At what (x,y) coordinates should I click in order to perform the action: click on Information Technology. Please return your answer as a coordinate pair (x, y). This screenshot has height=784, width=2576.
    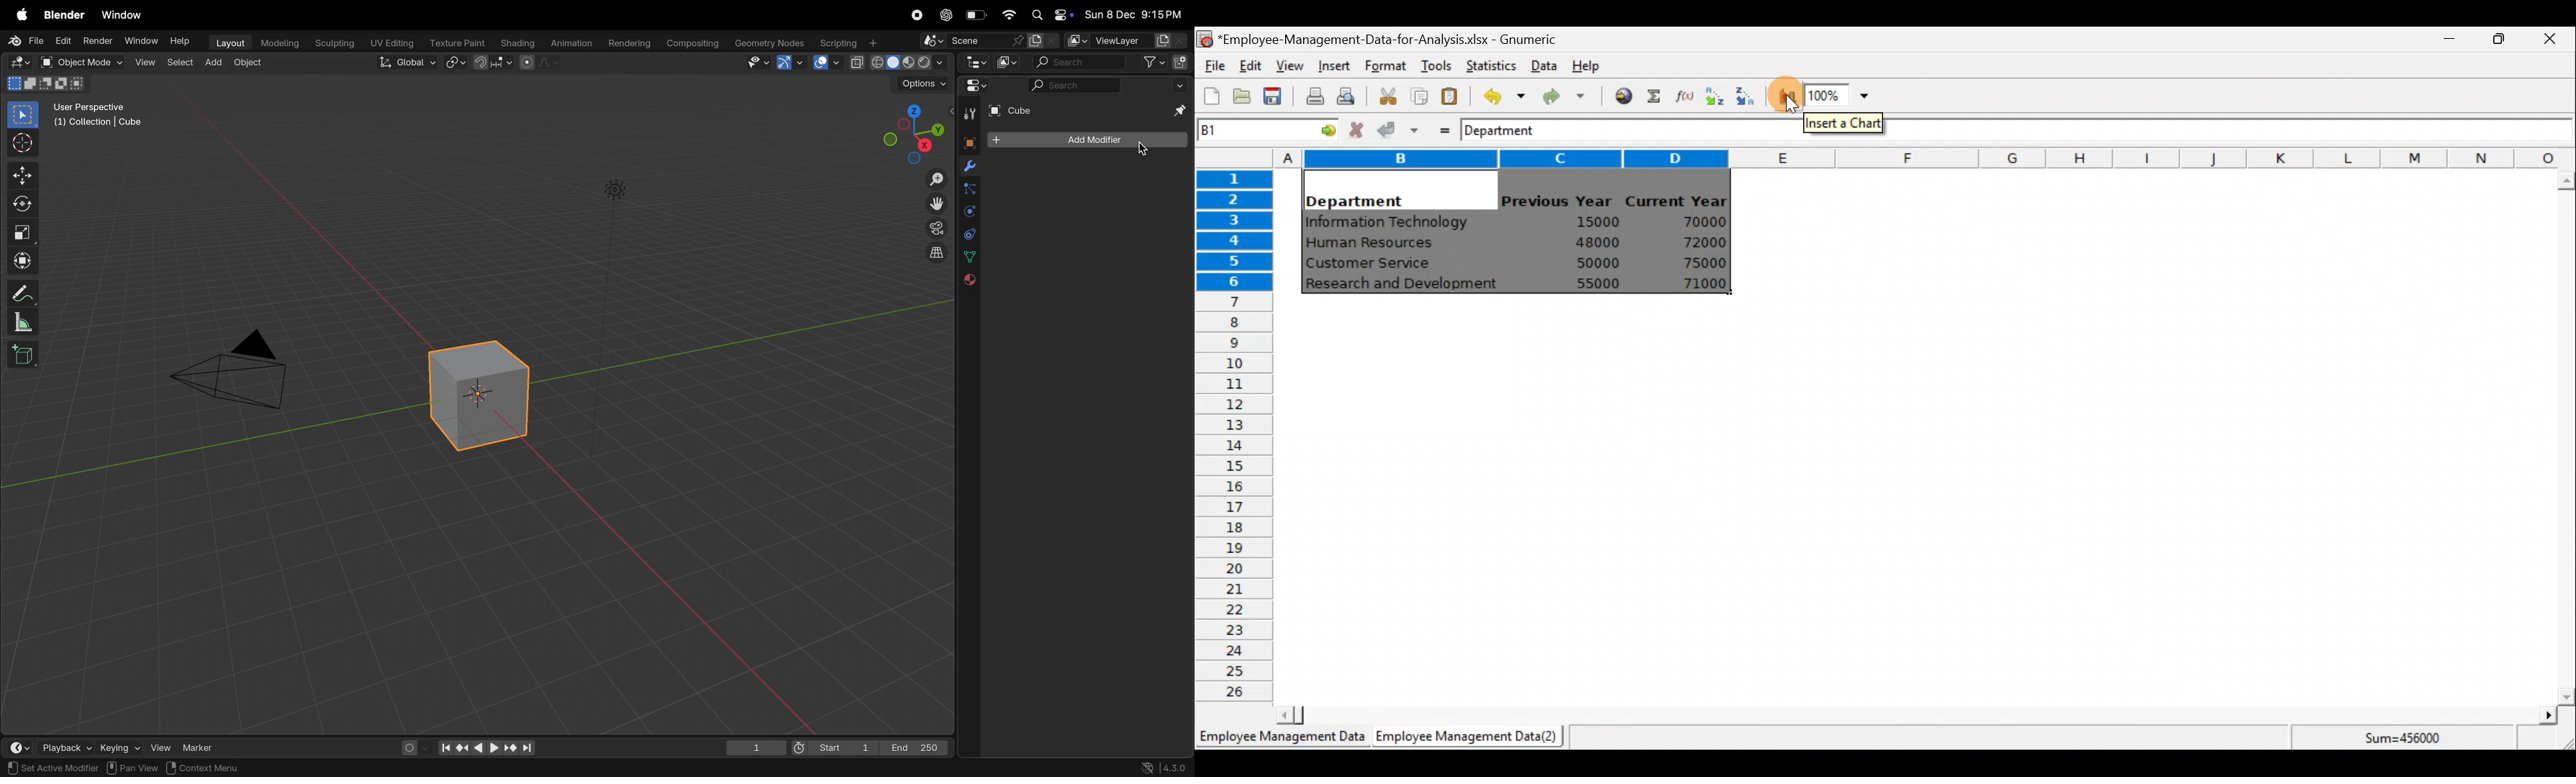
    Looking at the image, I should click on (1389, 222).